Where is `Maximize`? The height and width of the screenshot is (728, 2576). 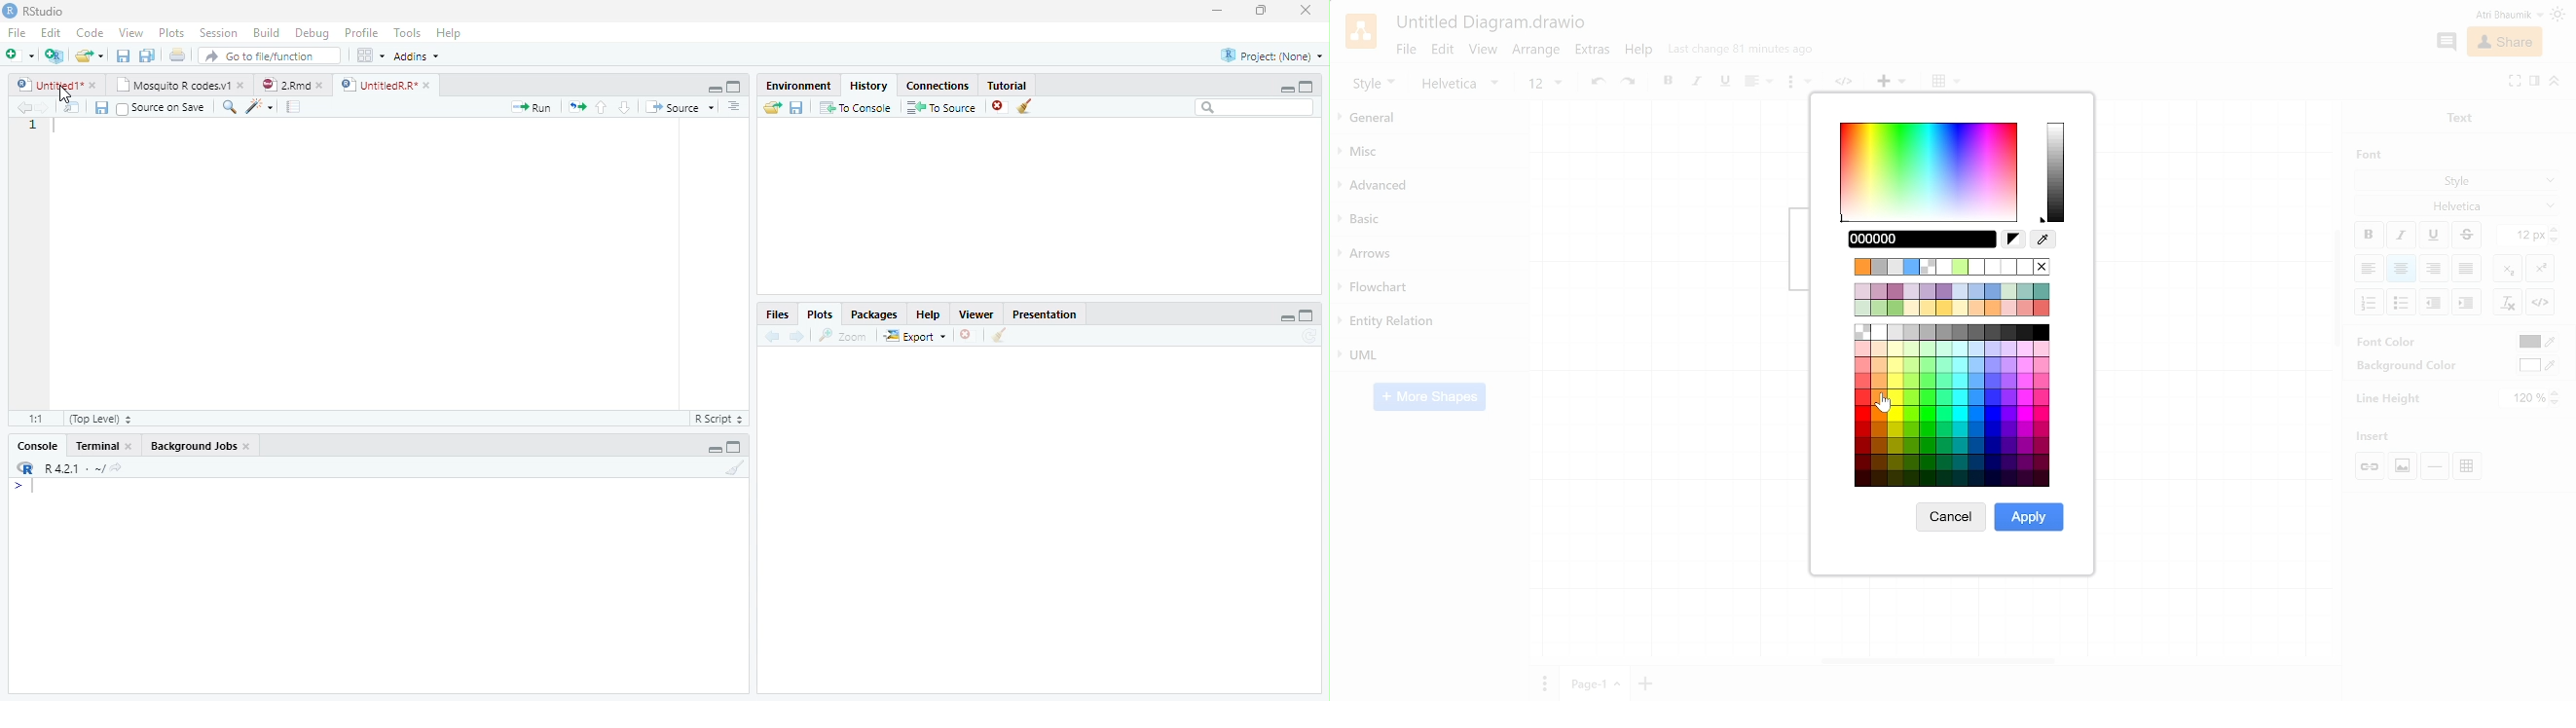
Maximize is located at coordinates (735, 89).